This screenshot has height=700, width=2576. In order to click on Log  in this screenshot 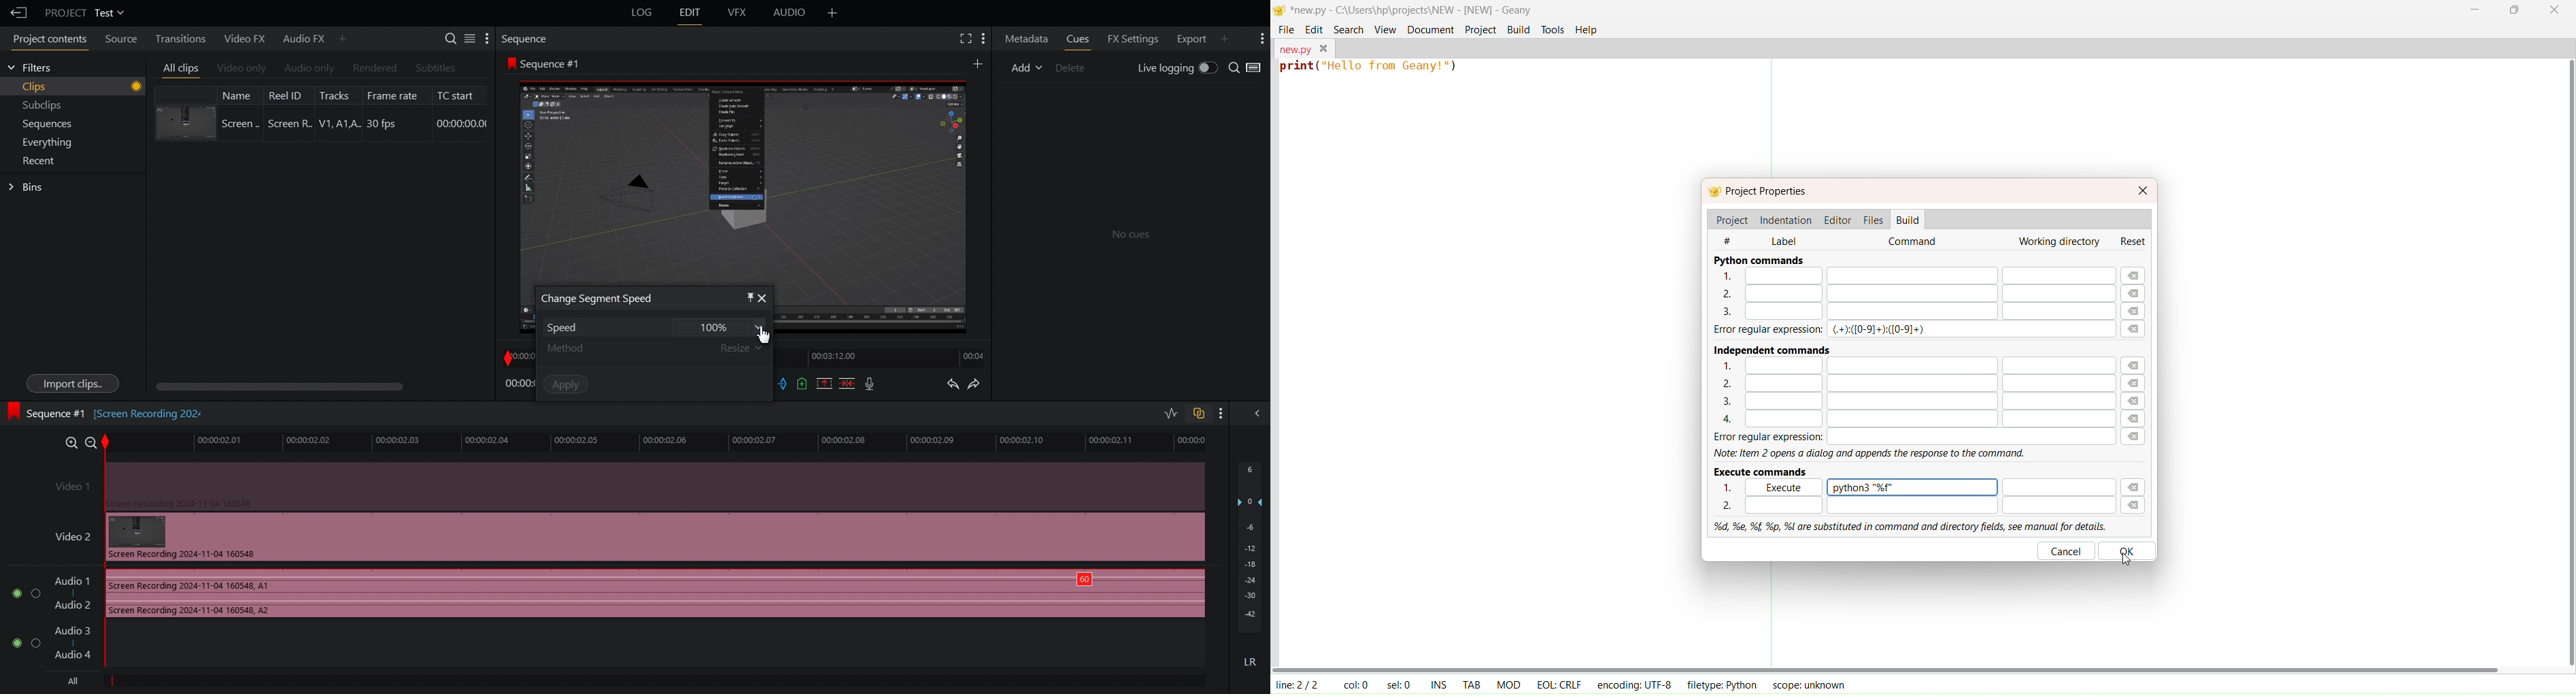, I will do `click(640, 13)`.